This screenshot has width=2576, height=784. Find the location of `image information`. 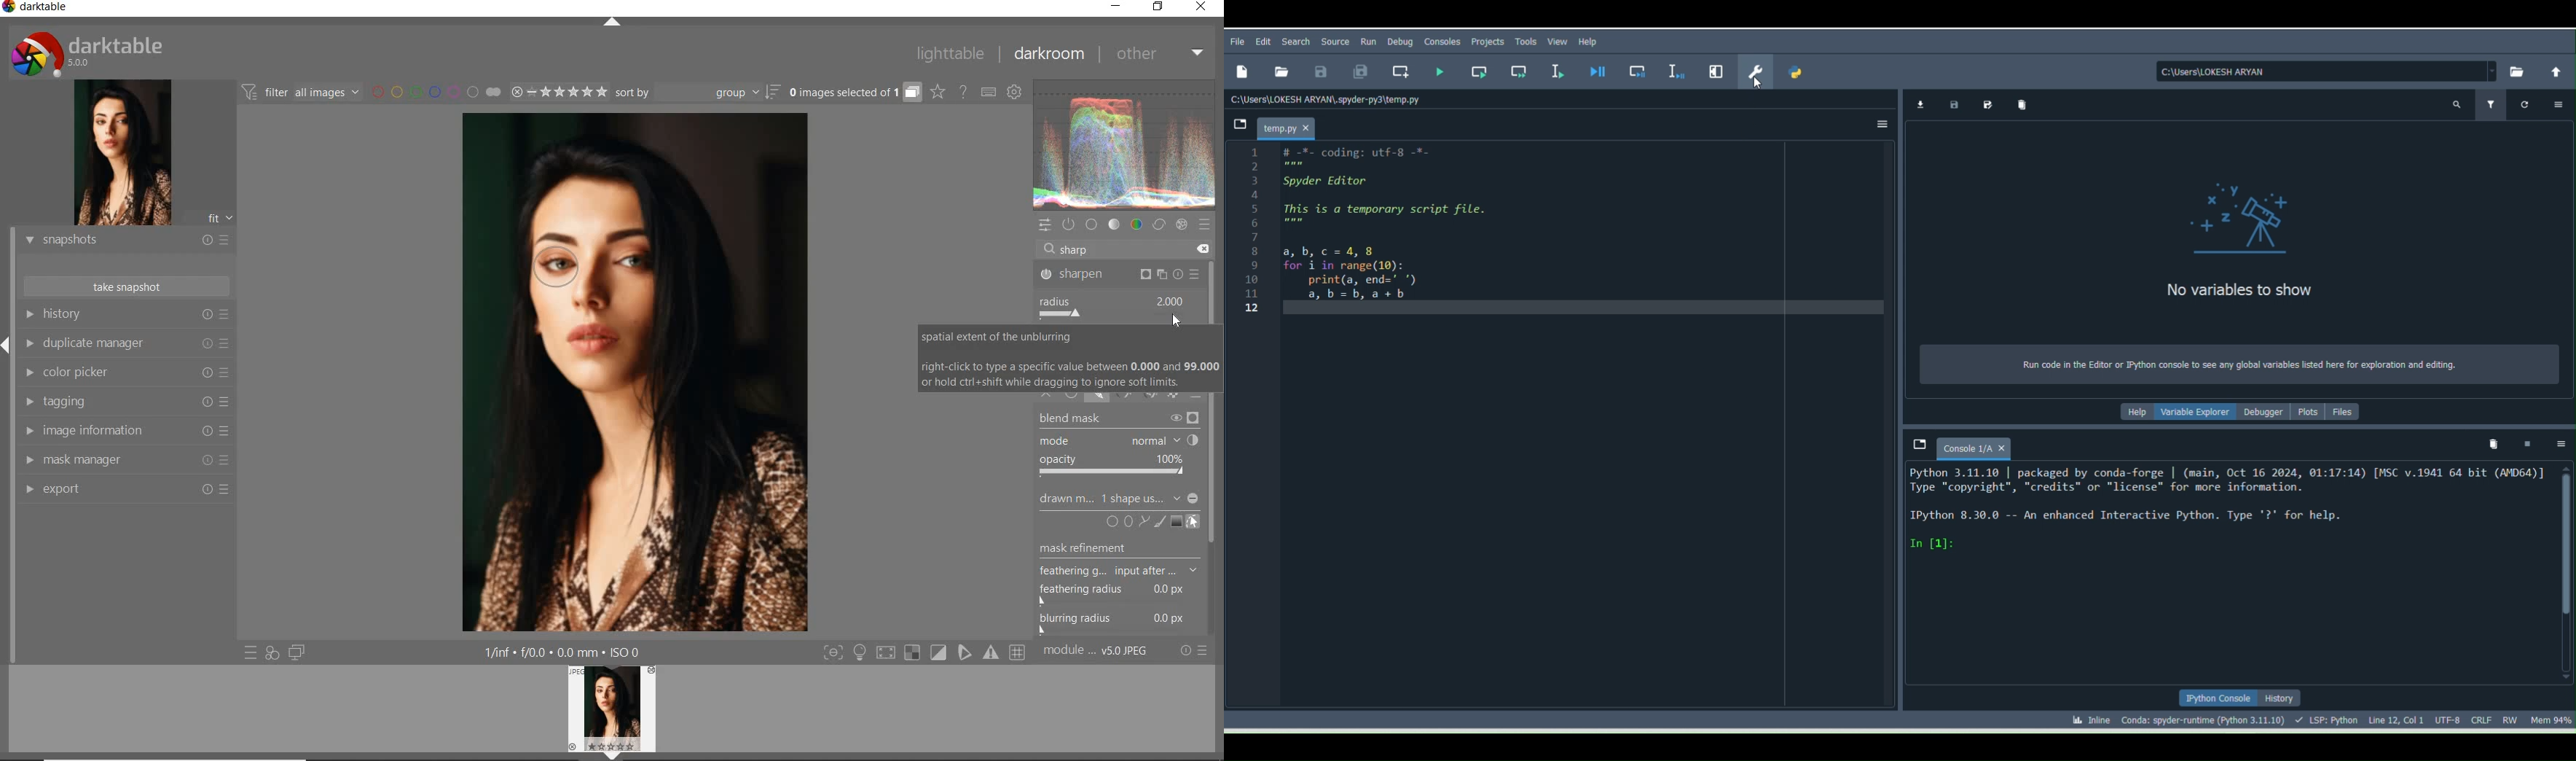

image information is located at coordinates (125, 431).